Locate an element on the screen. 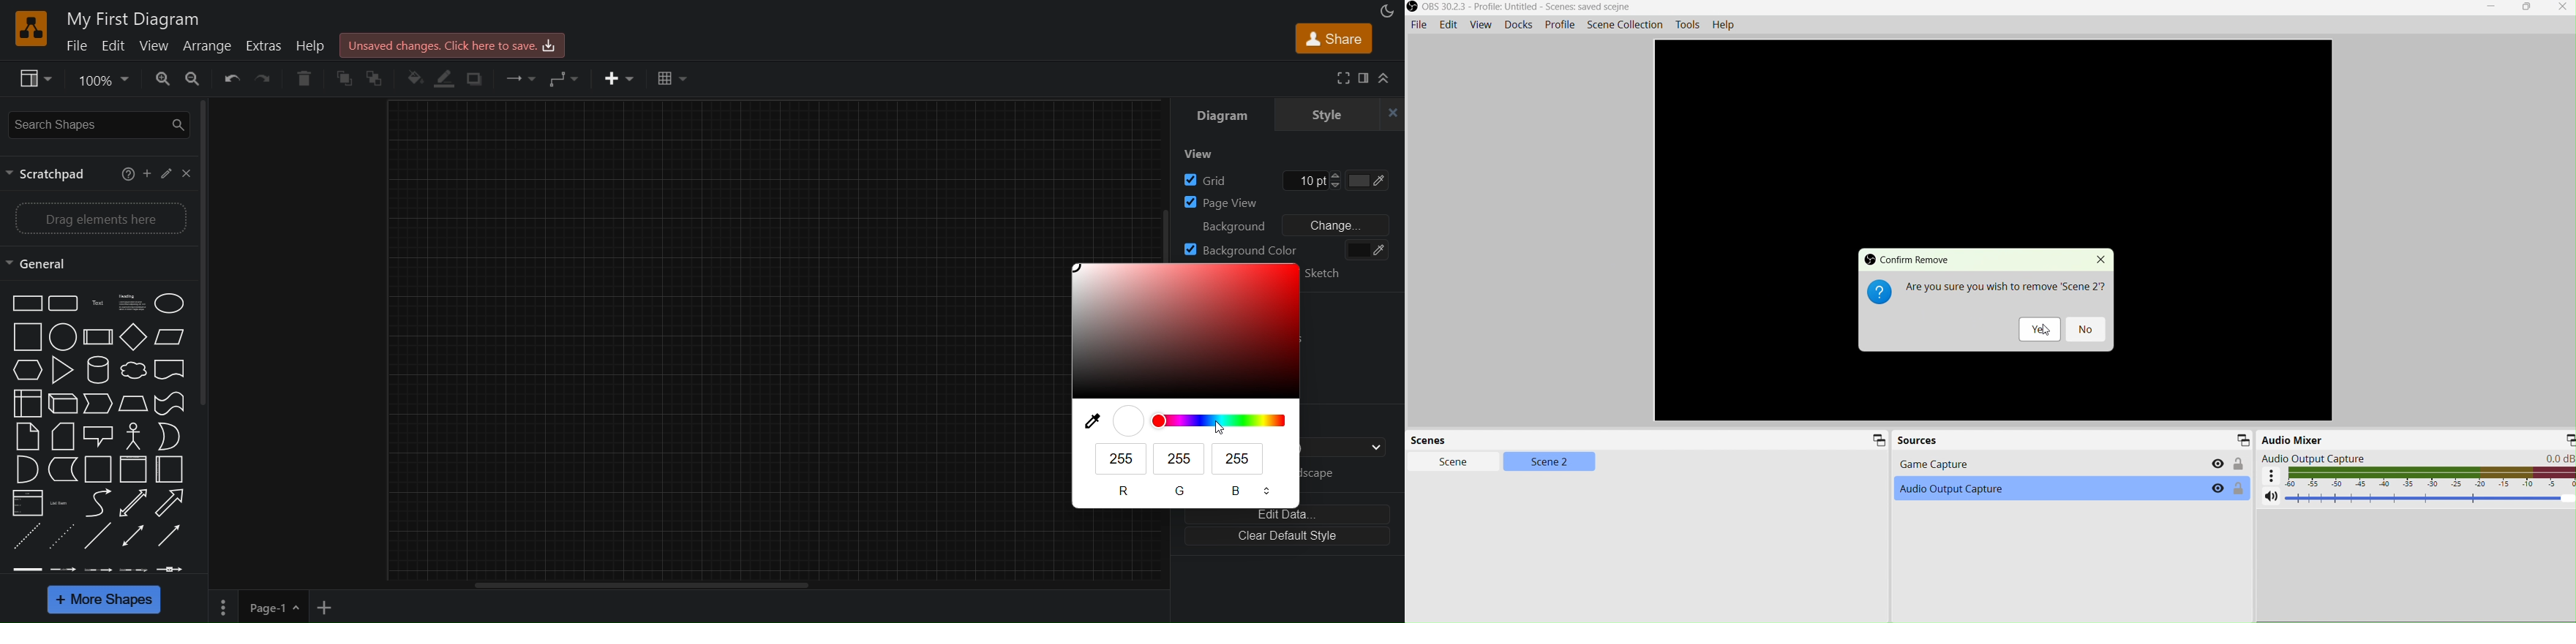 Image resolution: width=2576 pixels, height=644 pixels. Hide is located at coordinates (2218, 489).